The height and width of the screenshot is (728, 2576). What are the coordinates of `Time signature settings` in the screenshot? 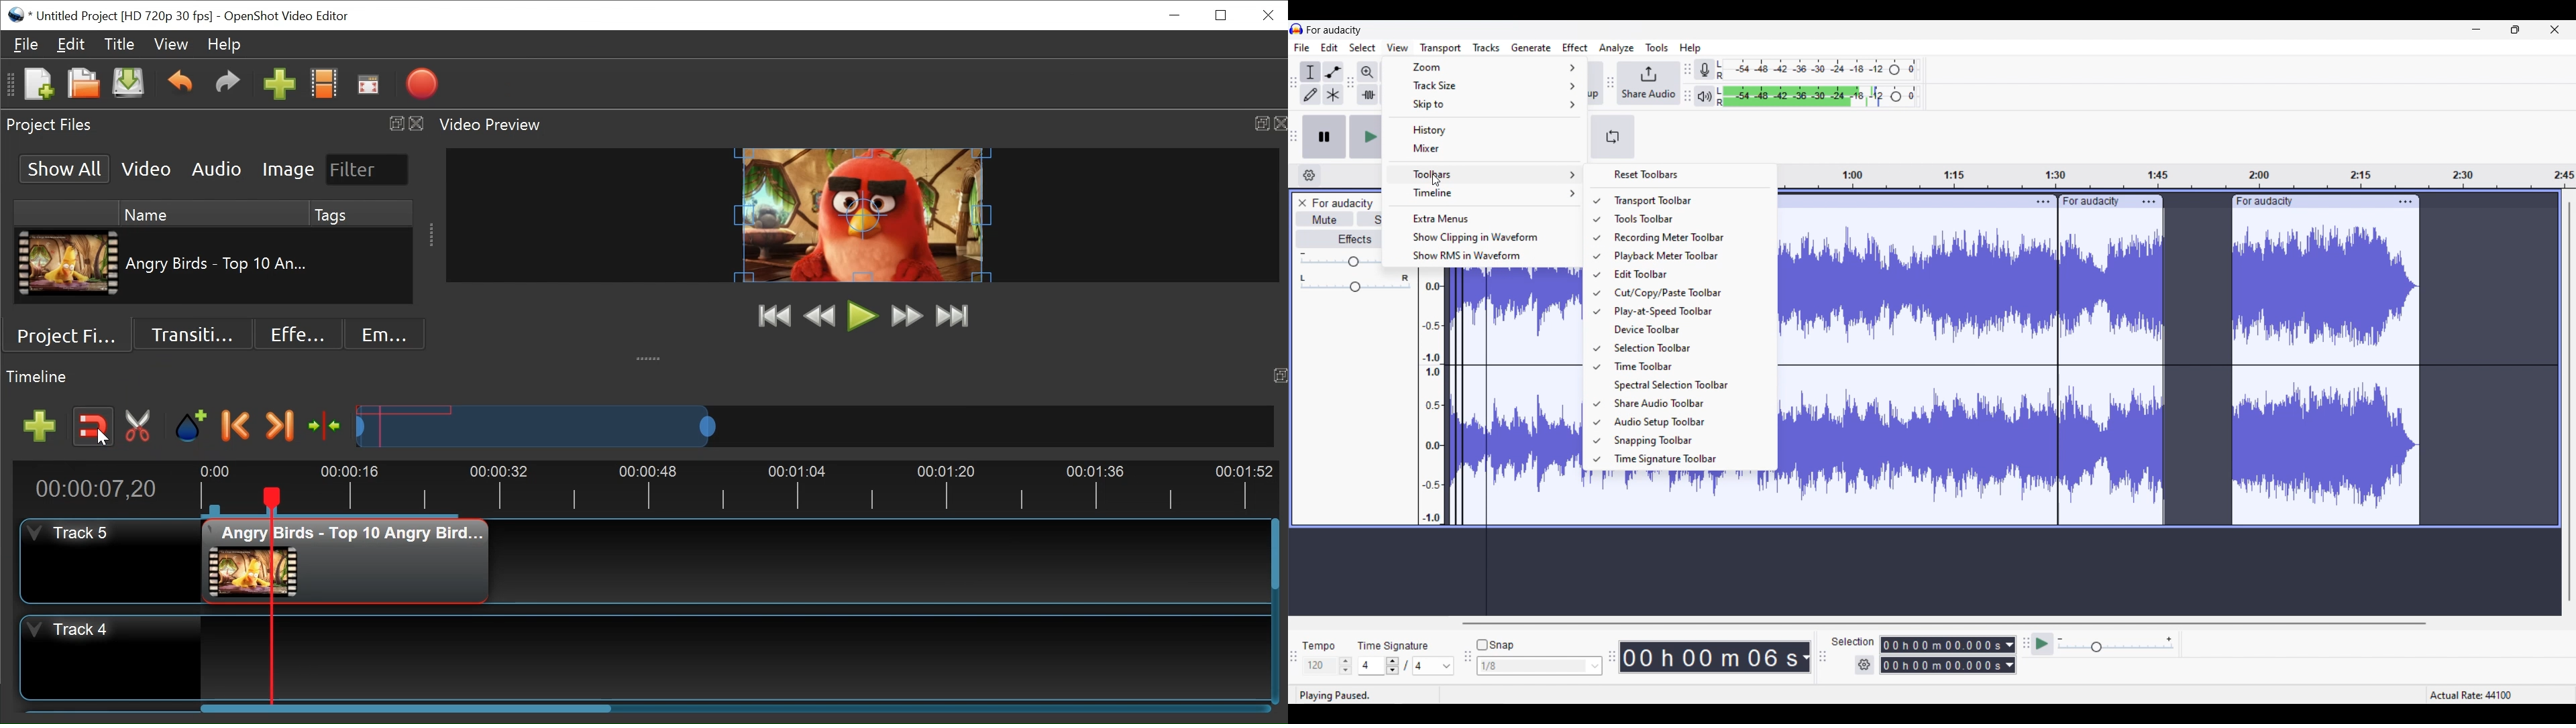 It's located at (1407, 665).